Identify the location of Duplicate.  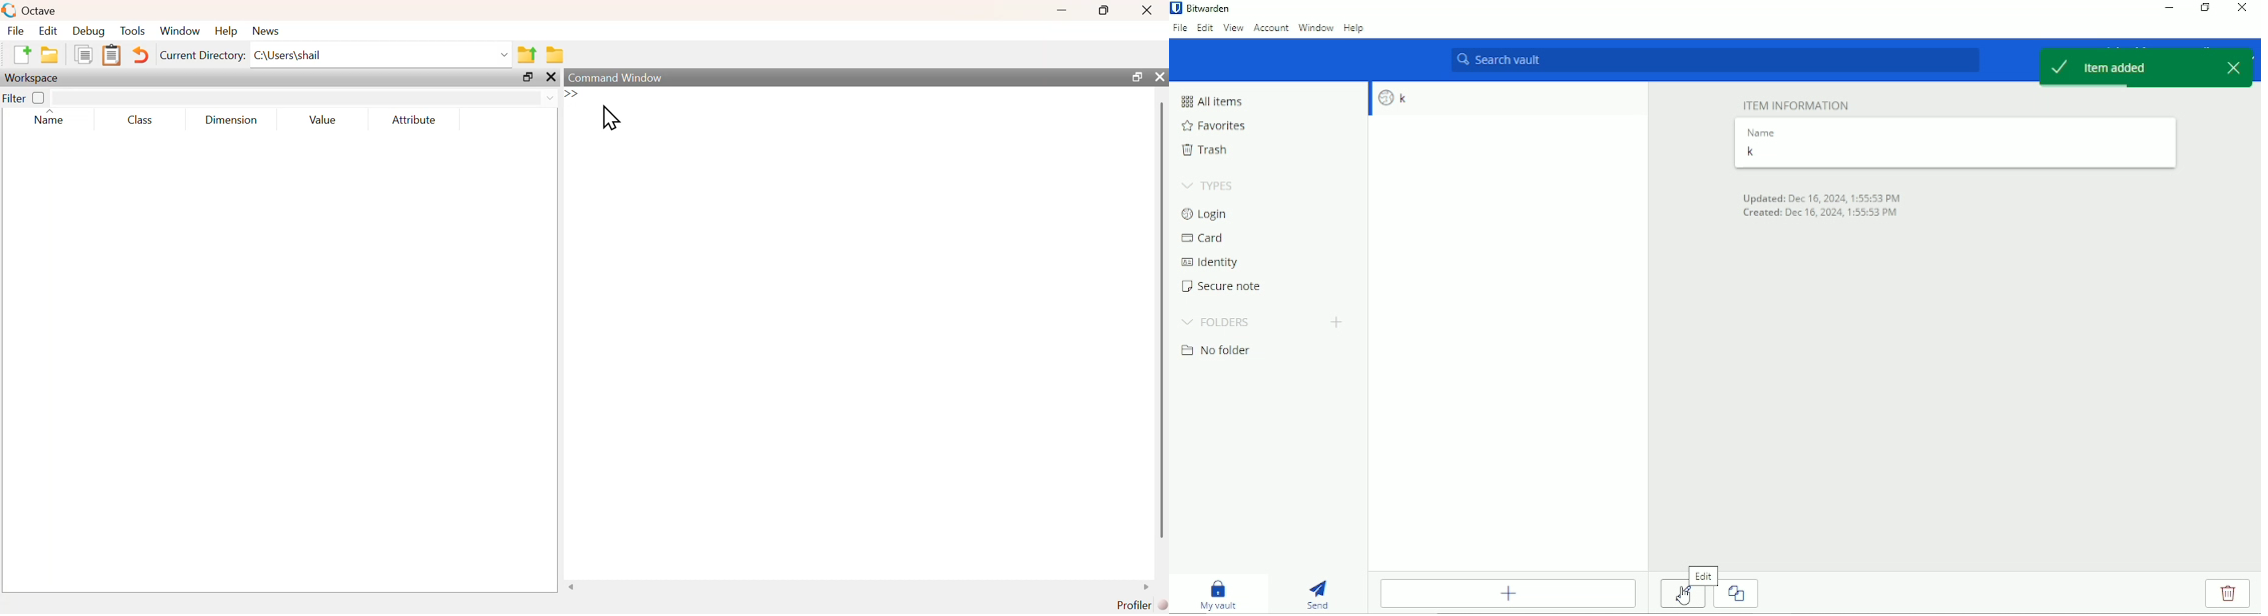
(85, 54).